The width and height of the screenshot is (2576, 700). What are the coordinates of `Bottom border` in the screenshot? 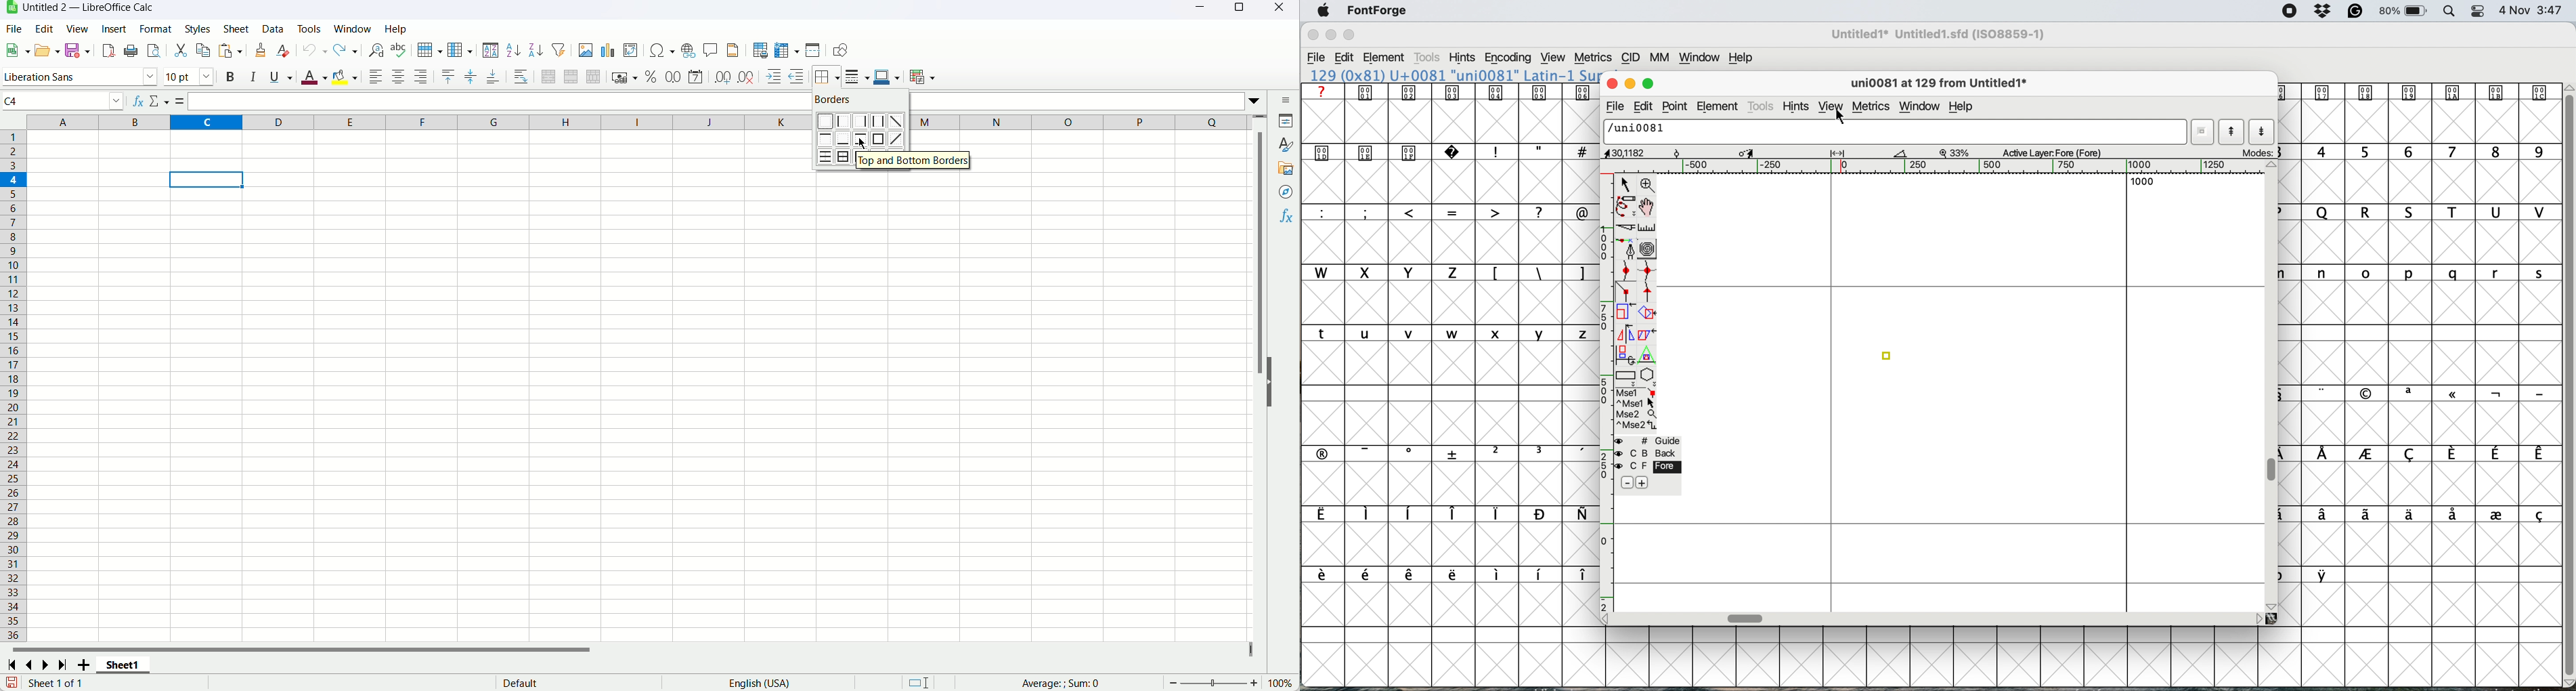 It's located at (844, 138).